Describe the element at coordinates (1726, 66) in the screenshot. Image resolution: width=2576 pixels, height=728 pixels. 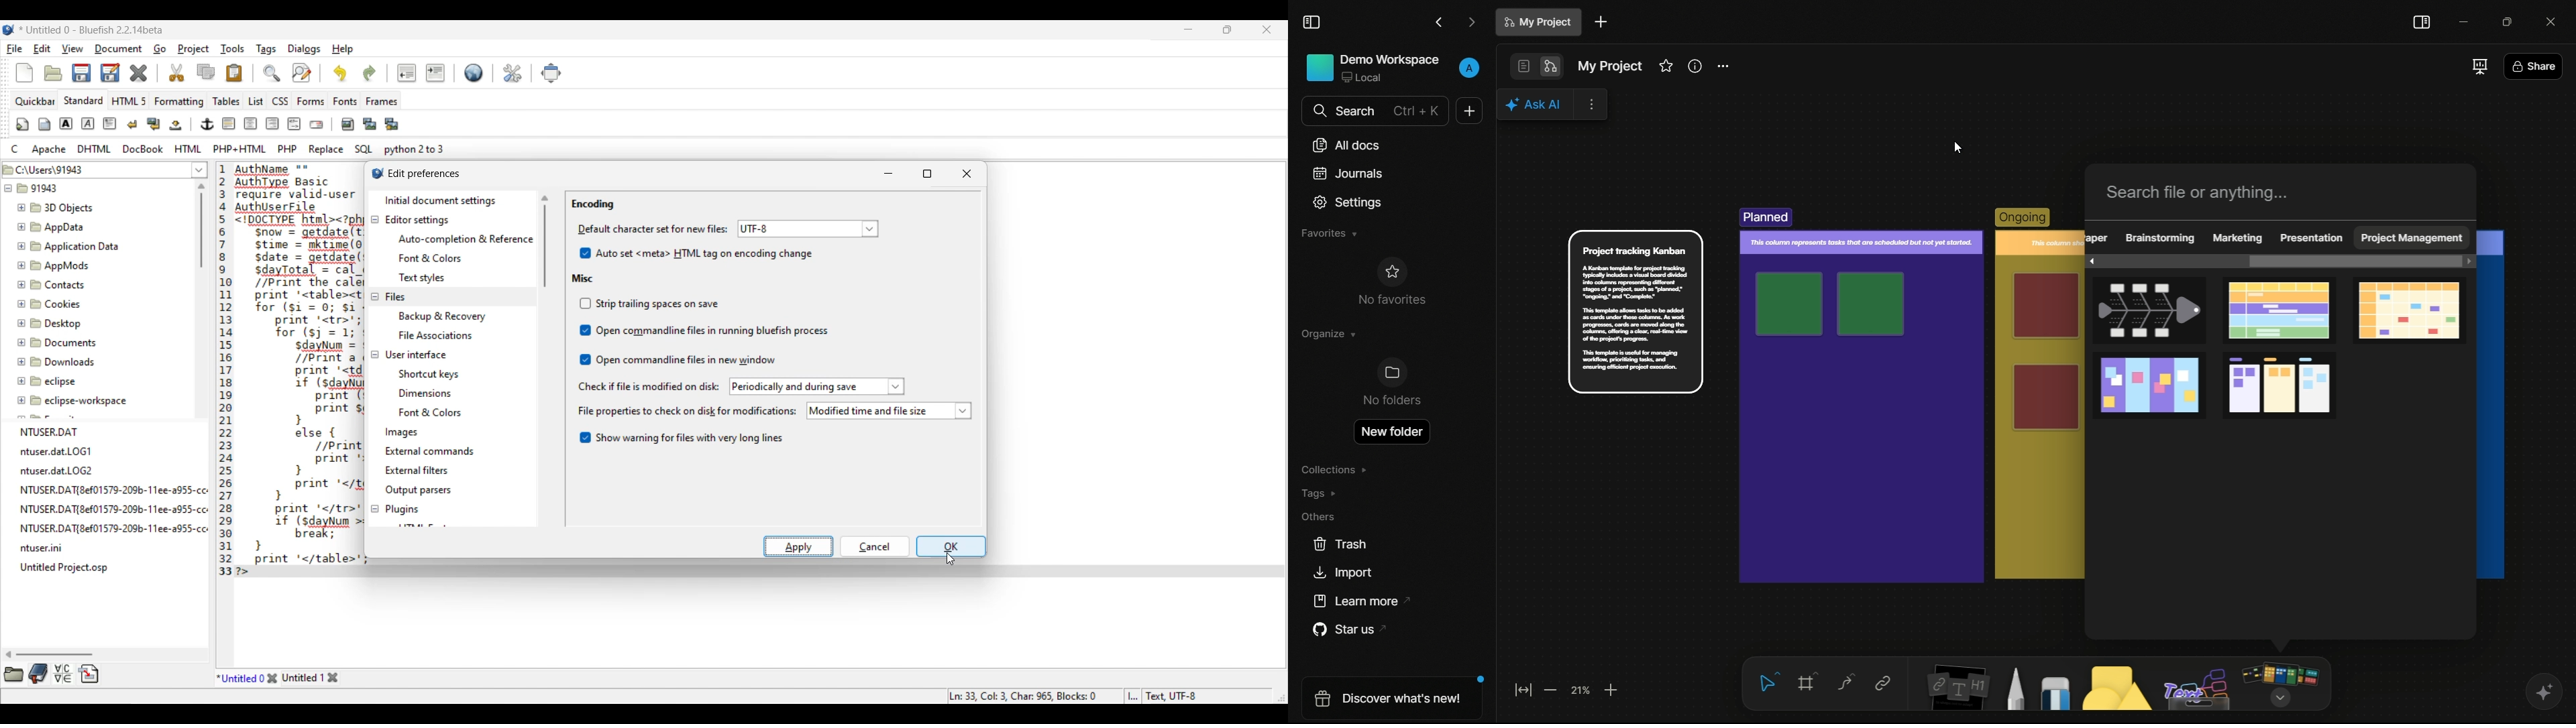
I see `settings` at that location.